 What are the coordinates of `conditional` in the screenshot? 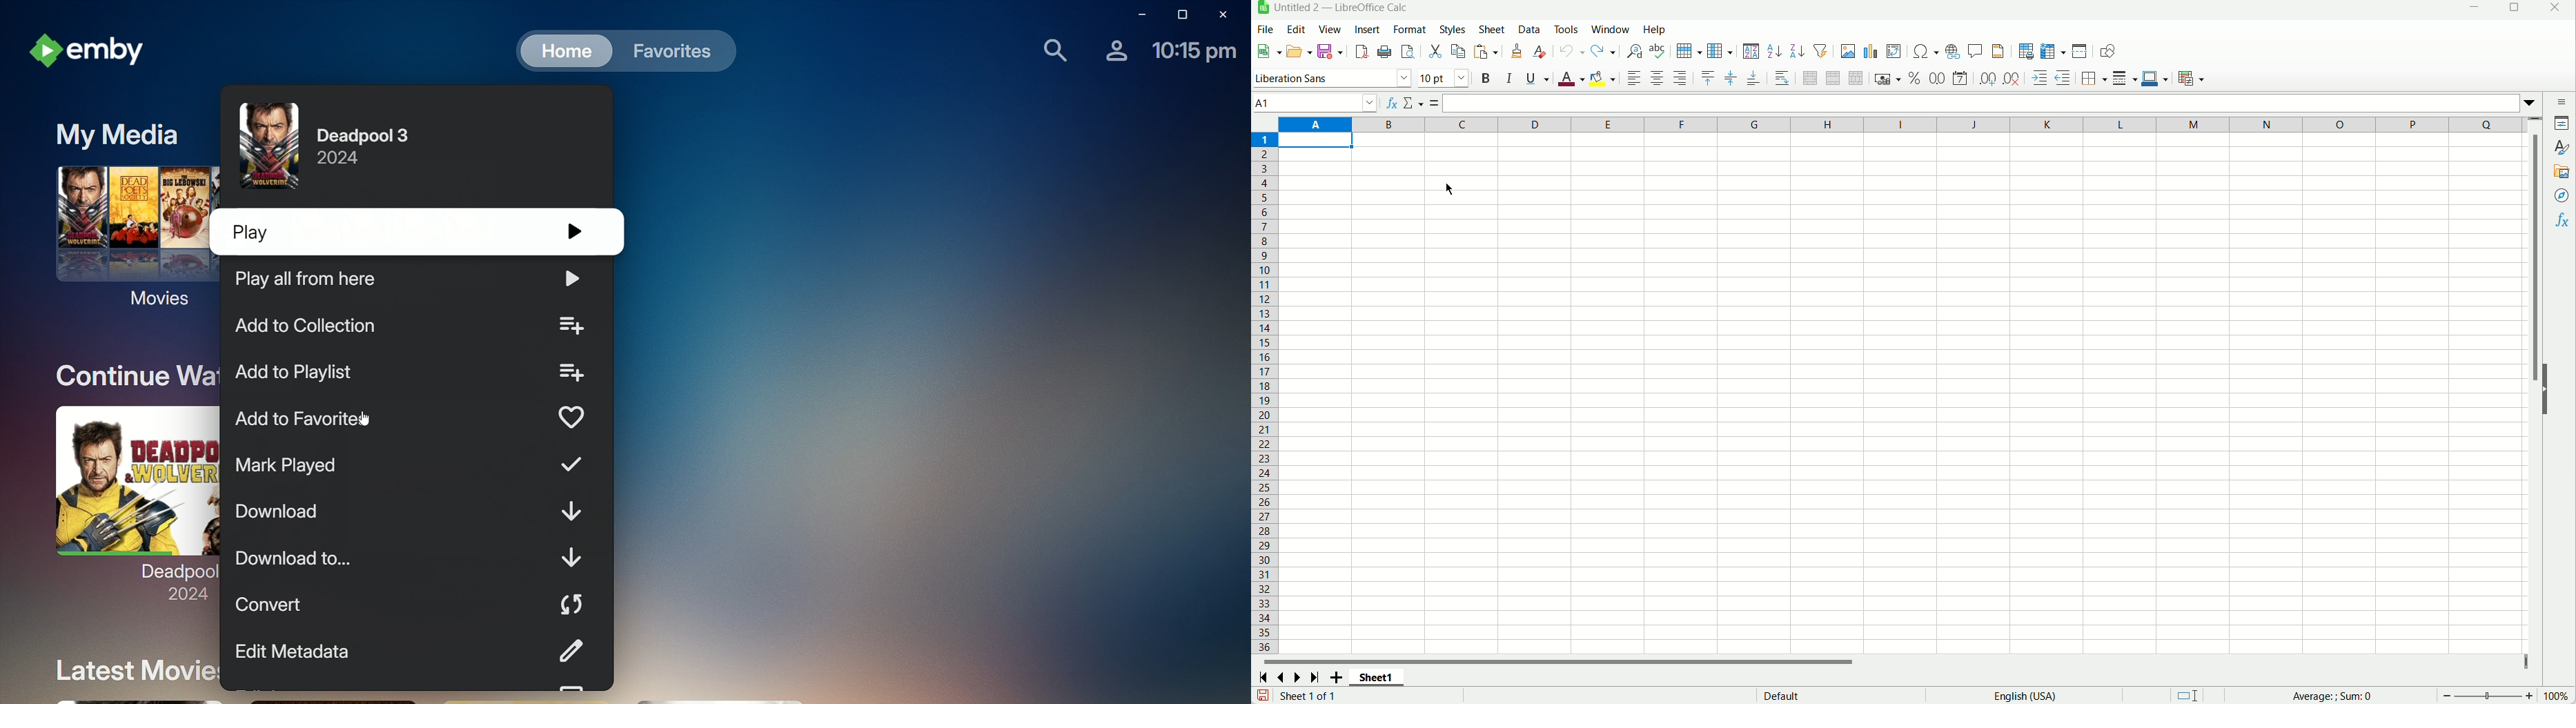 It's located at (2193, 77).